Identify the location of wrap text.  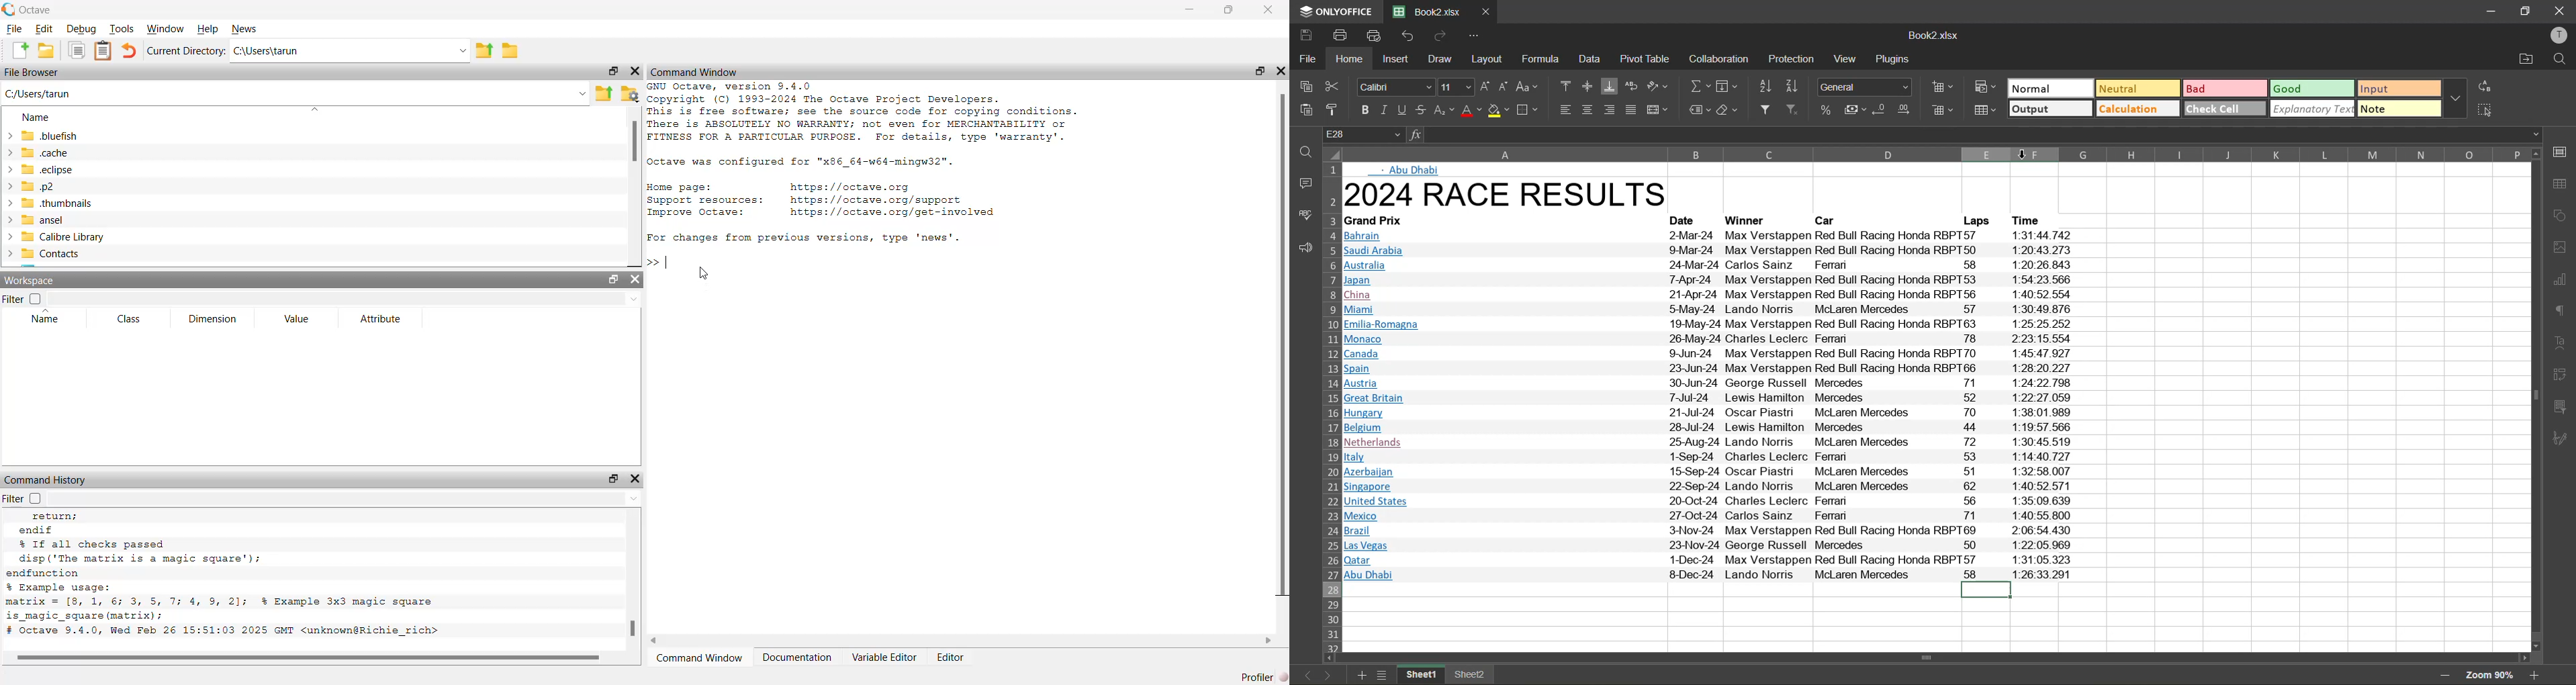
(1631, 86).